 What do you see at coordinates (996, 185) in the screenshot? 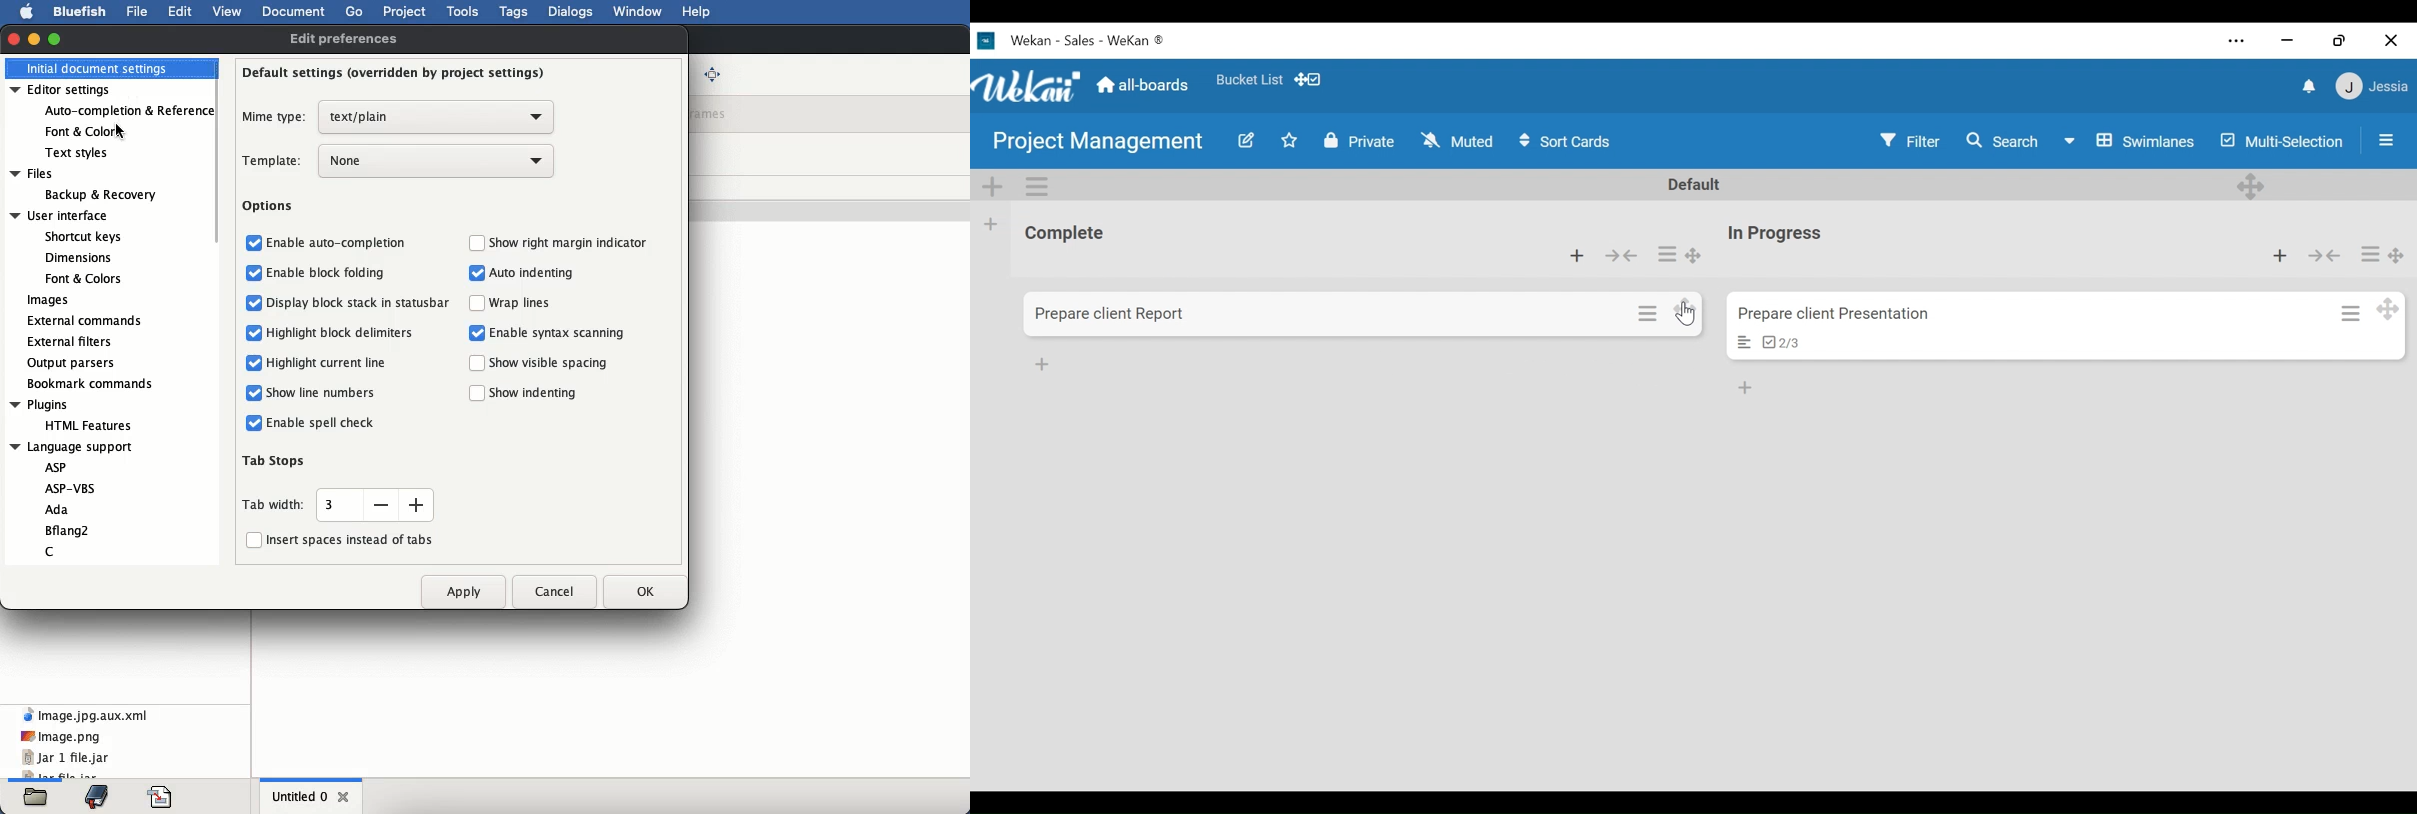
I see `Add Swimlane` at bounding box center [996, 185].